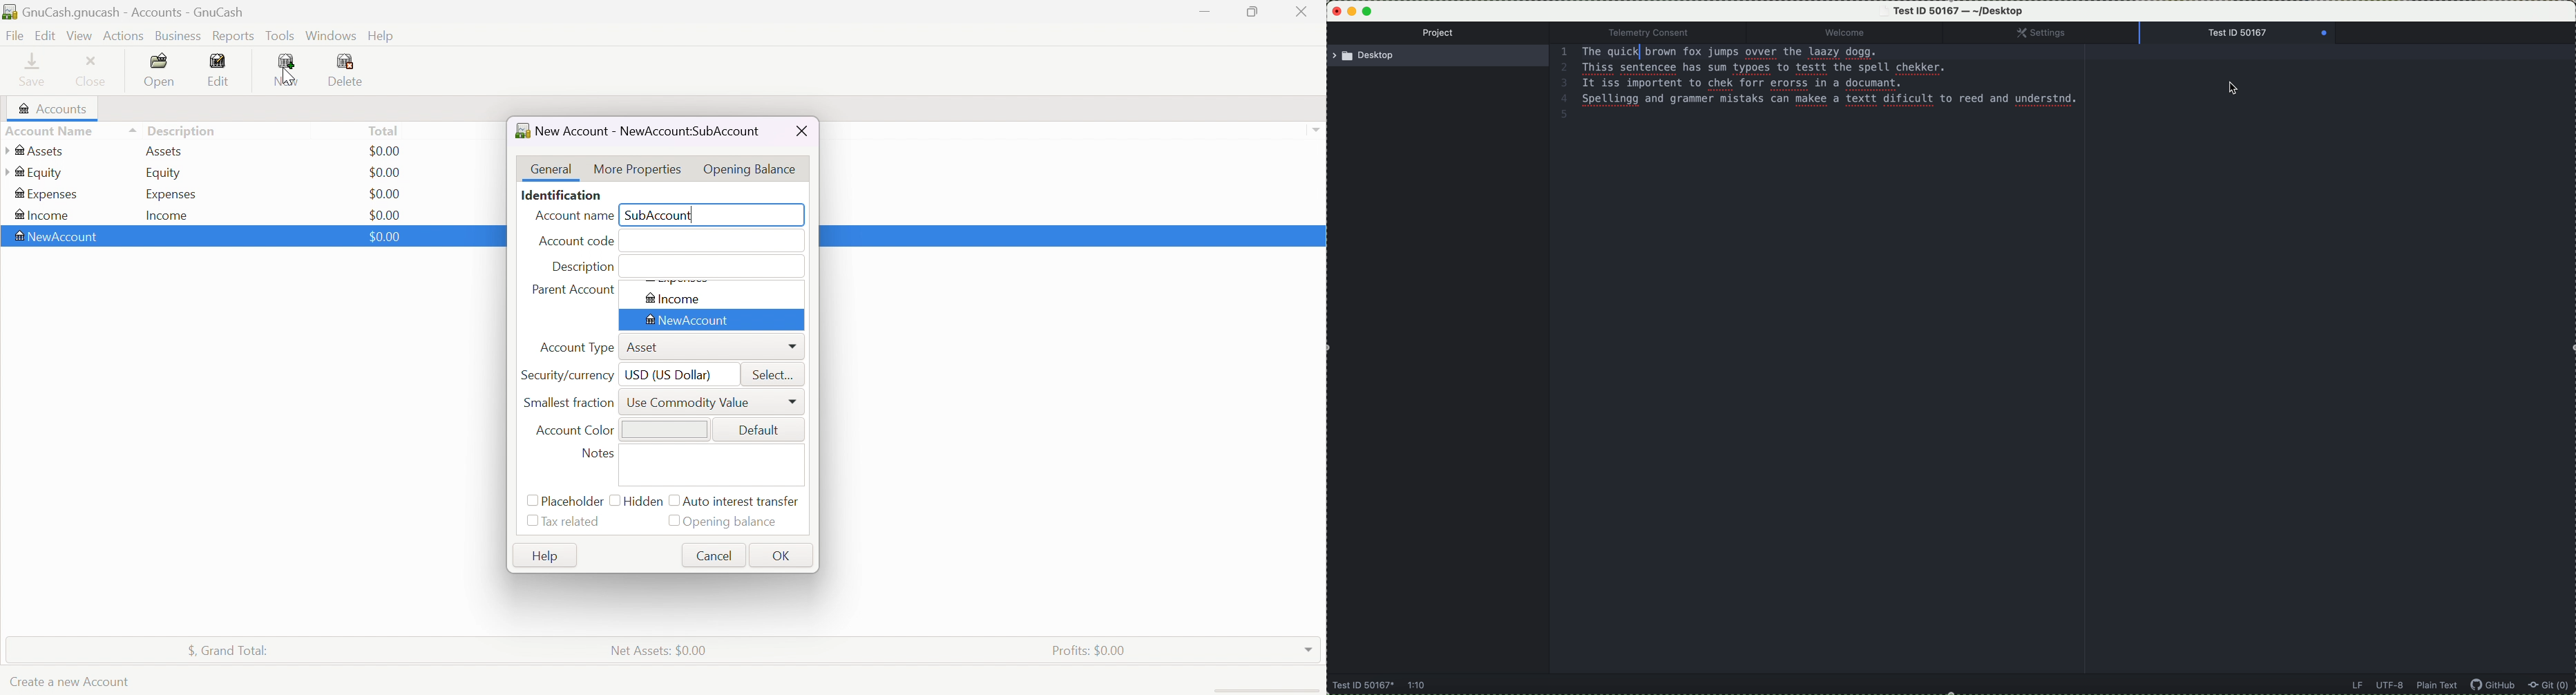 The image size is (2576, 700). Describe the element at coordinates (382, 216) in the screenshot. I see `$0.00` at that location.